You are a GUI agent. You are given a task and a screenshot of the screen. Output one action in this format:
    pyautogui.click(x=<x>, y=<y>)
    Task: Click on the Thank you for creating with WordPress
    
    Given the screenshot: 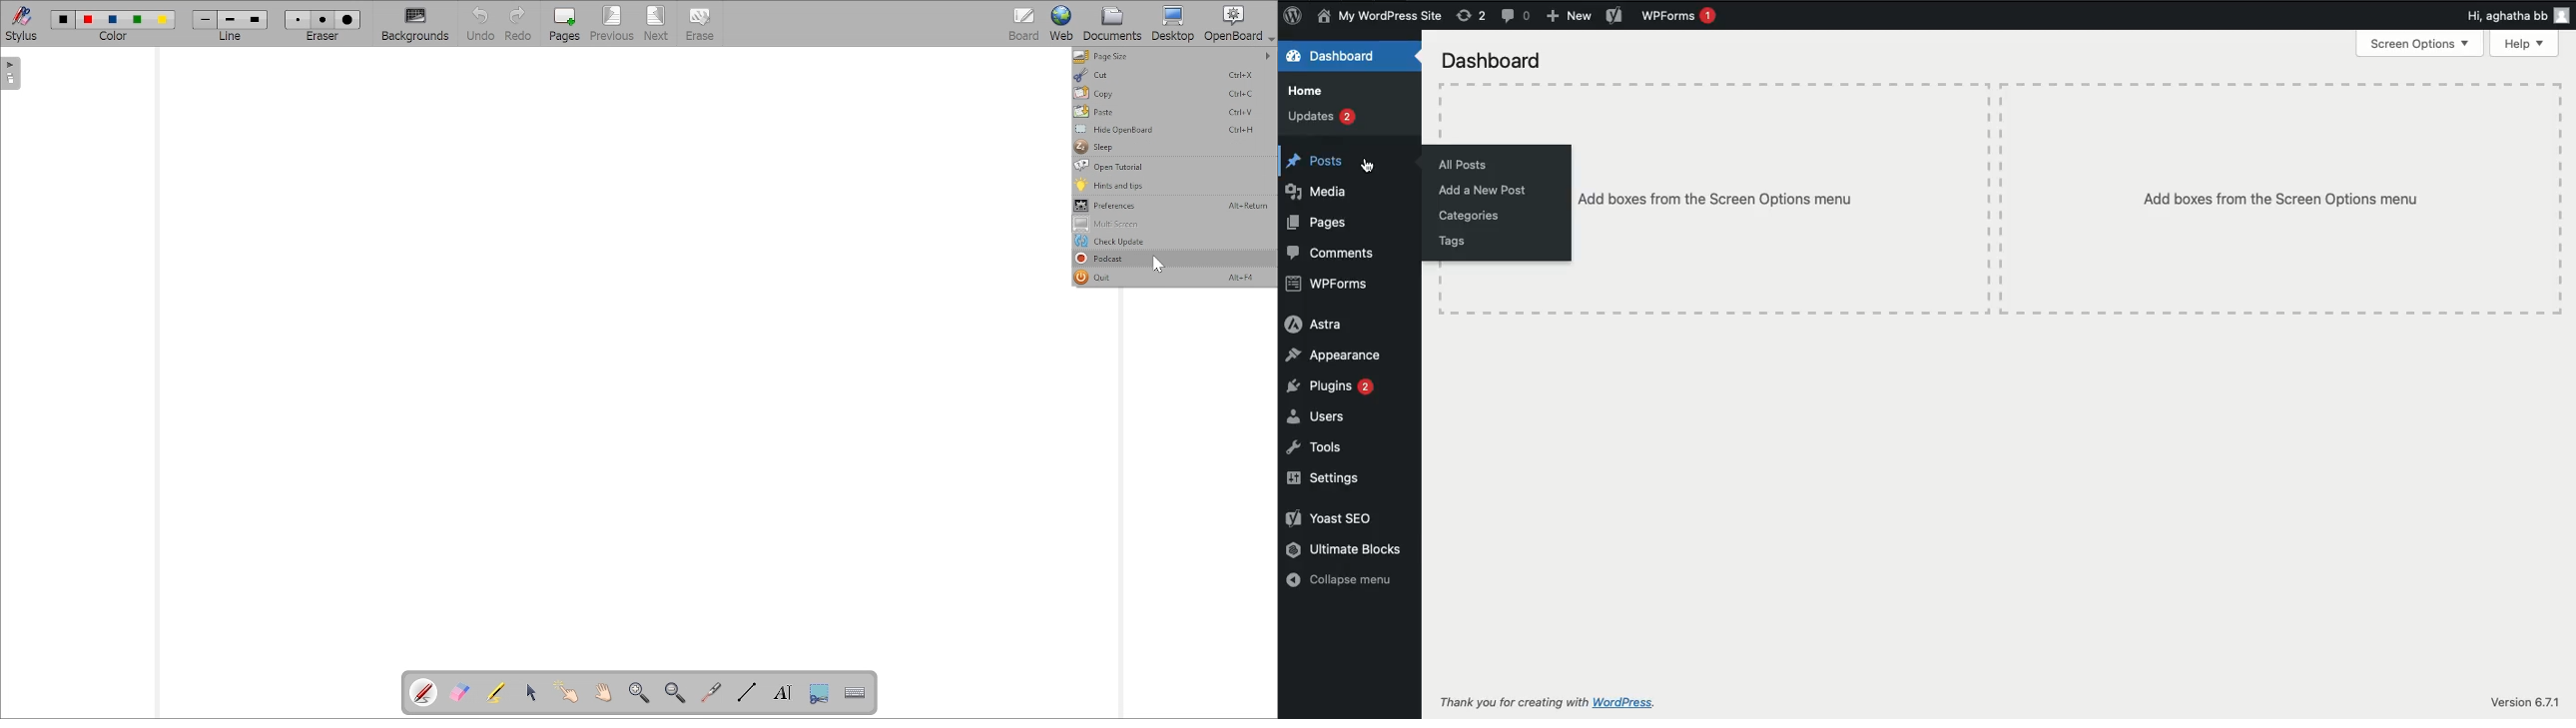 What is the action you would take?
    pyautogui.click(x=1514, y=702)
    